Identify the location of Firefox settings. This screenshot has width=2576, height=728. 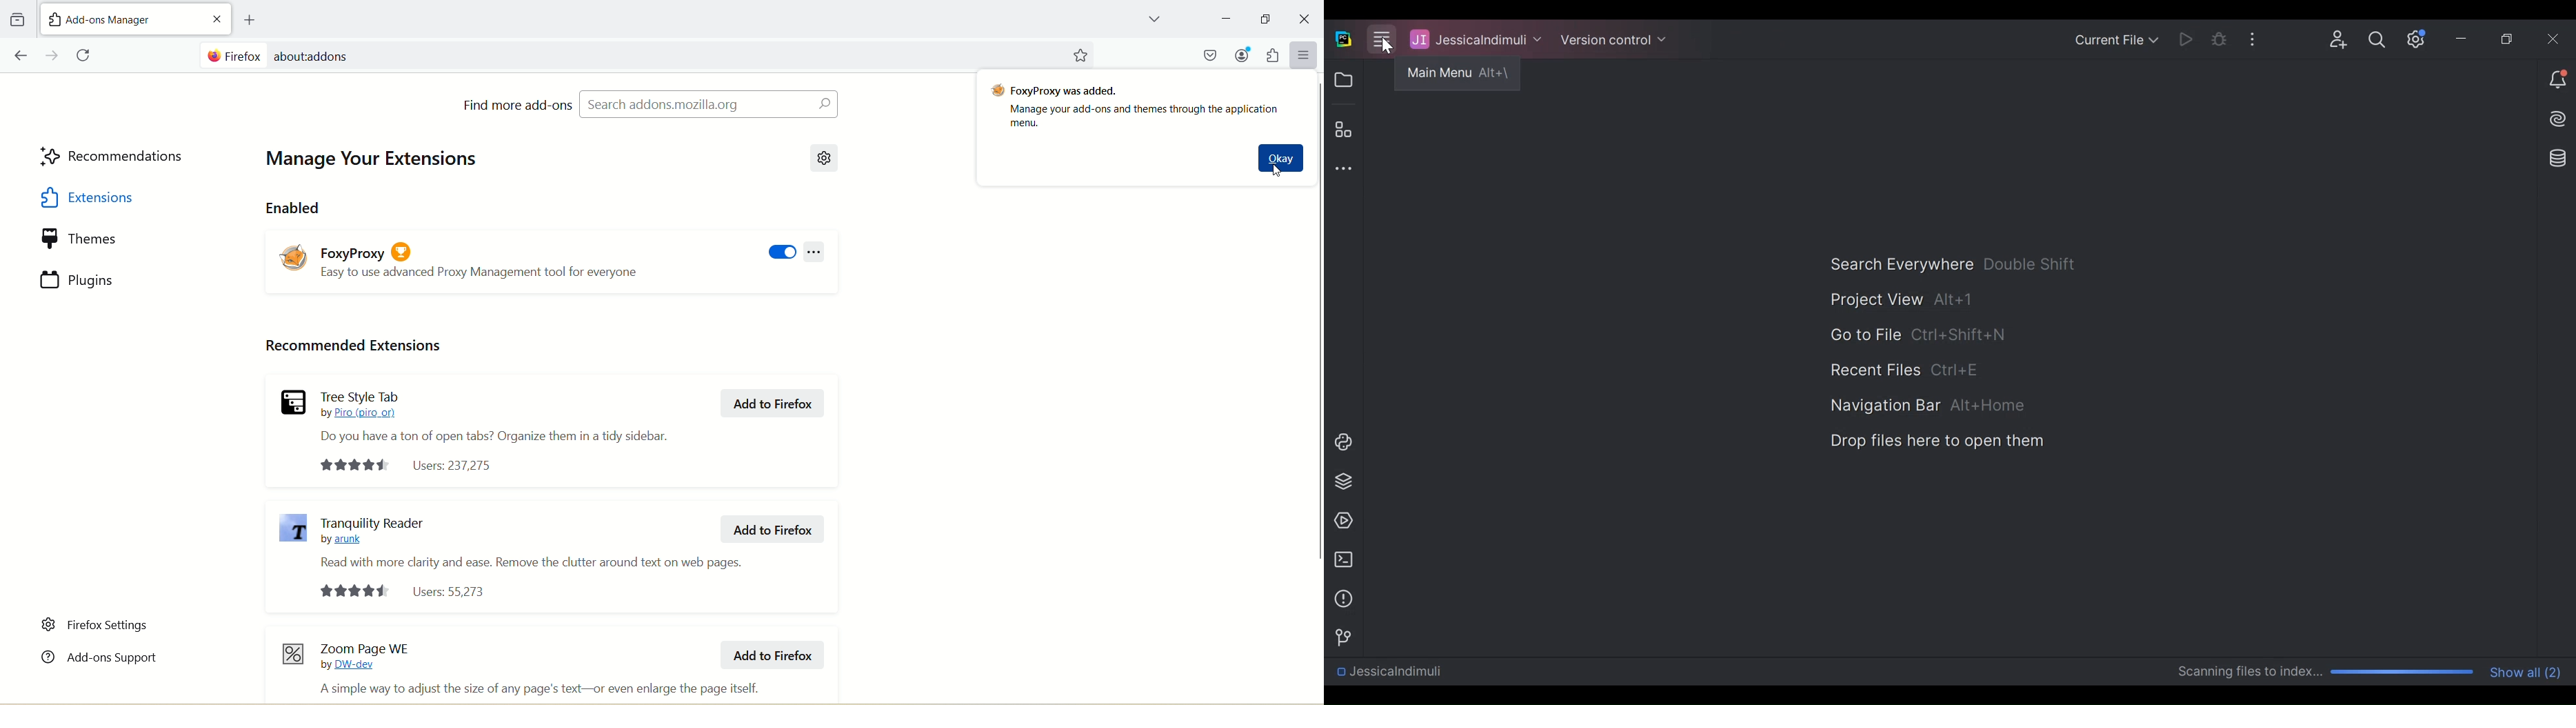
(97, 625).